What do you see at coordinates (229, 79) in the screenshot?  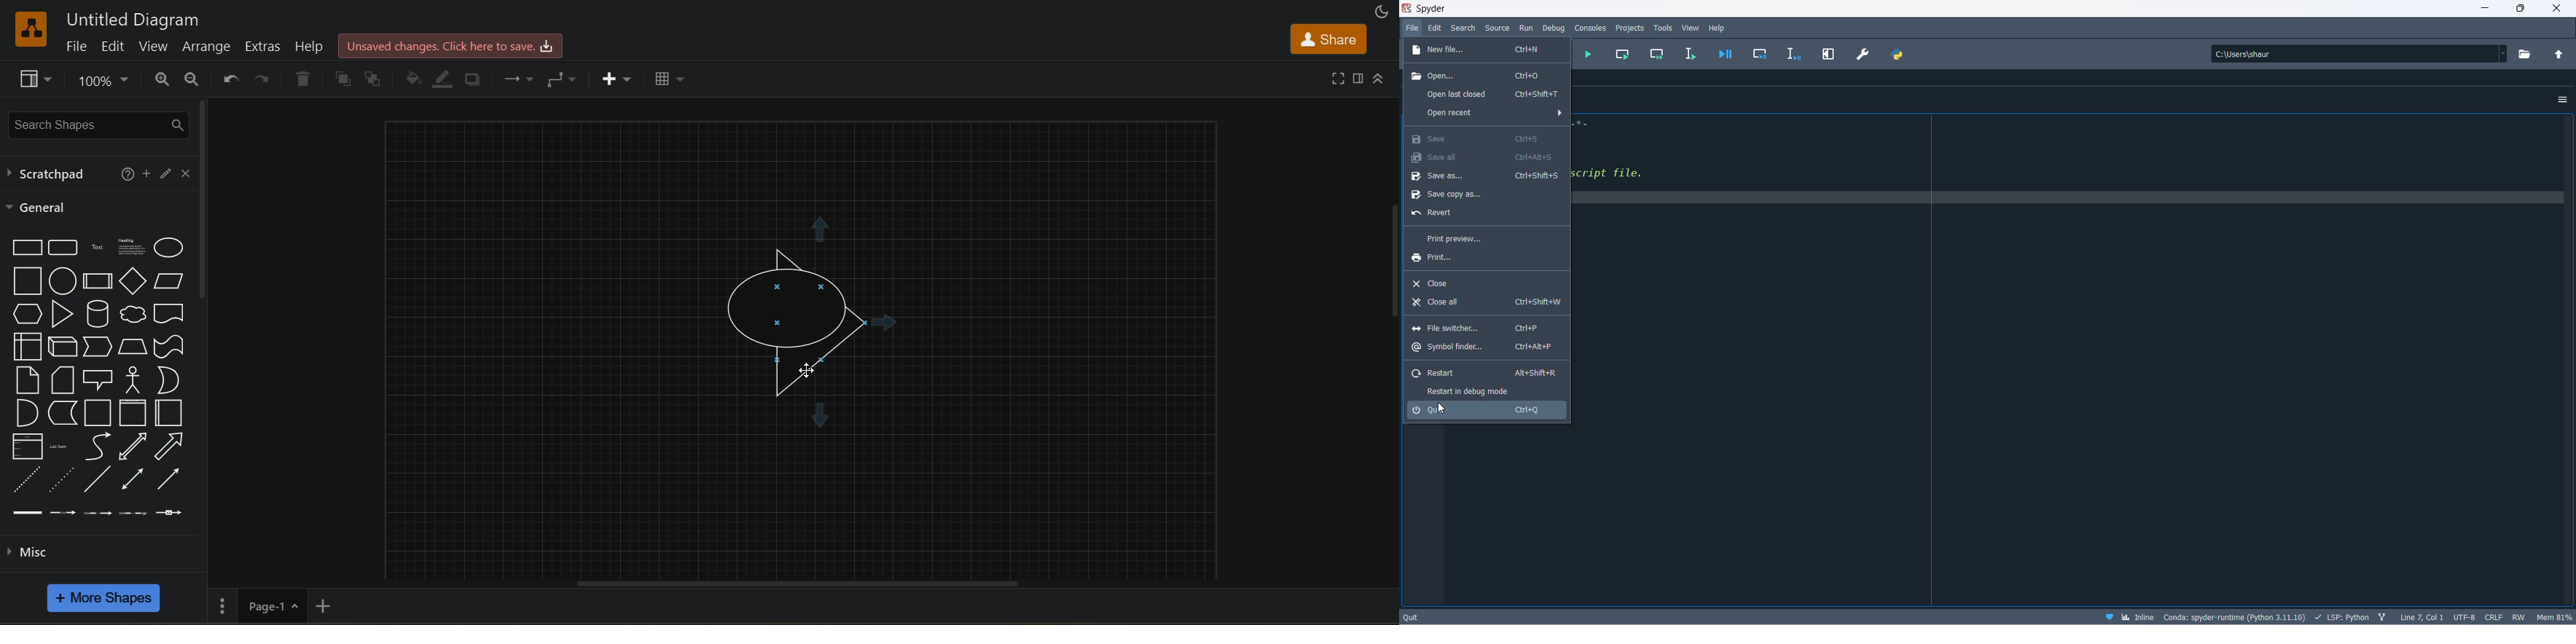 I see `undo` at bounding box center [229, 79].